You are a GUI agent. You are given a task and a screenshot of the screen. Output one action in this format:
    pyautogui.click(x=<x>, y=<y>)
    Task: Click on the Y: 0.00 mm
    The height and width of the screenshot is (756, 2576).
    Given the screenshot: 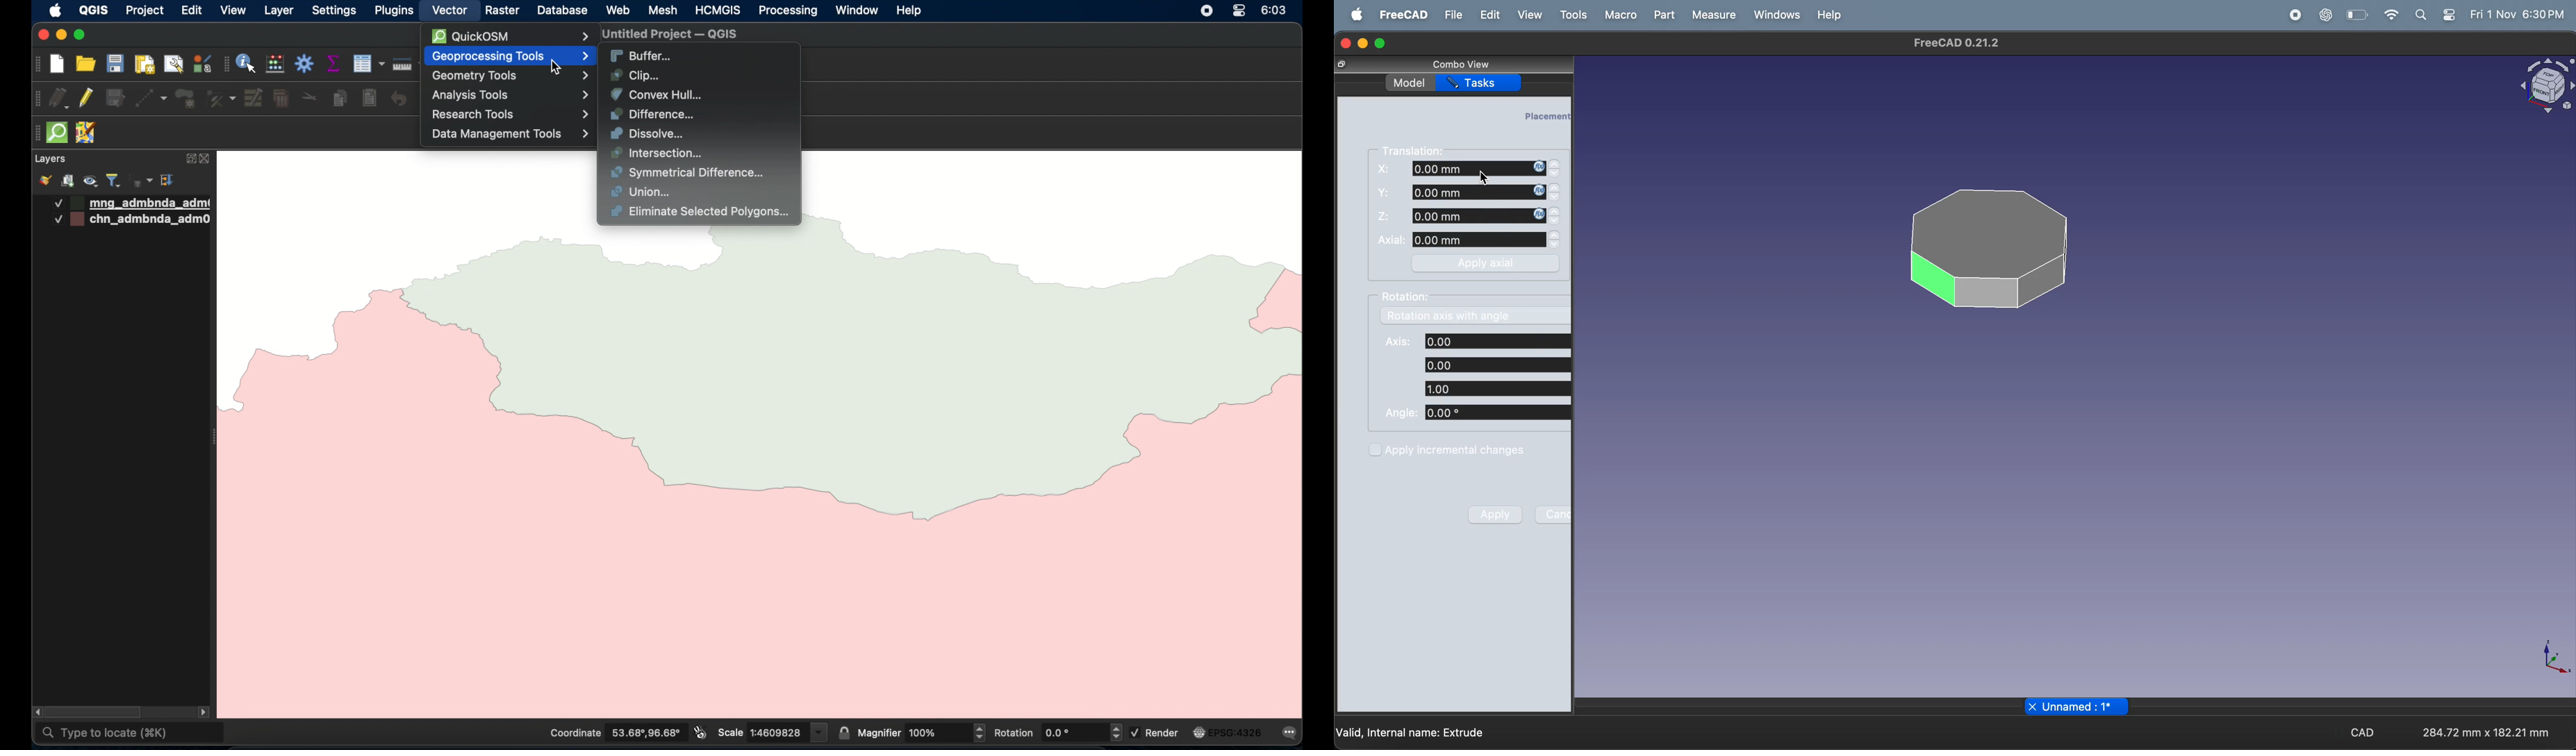 What is the action you would take?
    pyautogui.click(x=1459, y=193)
    